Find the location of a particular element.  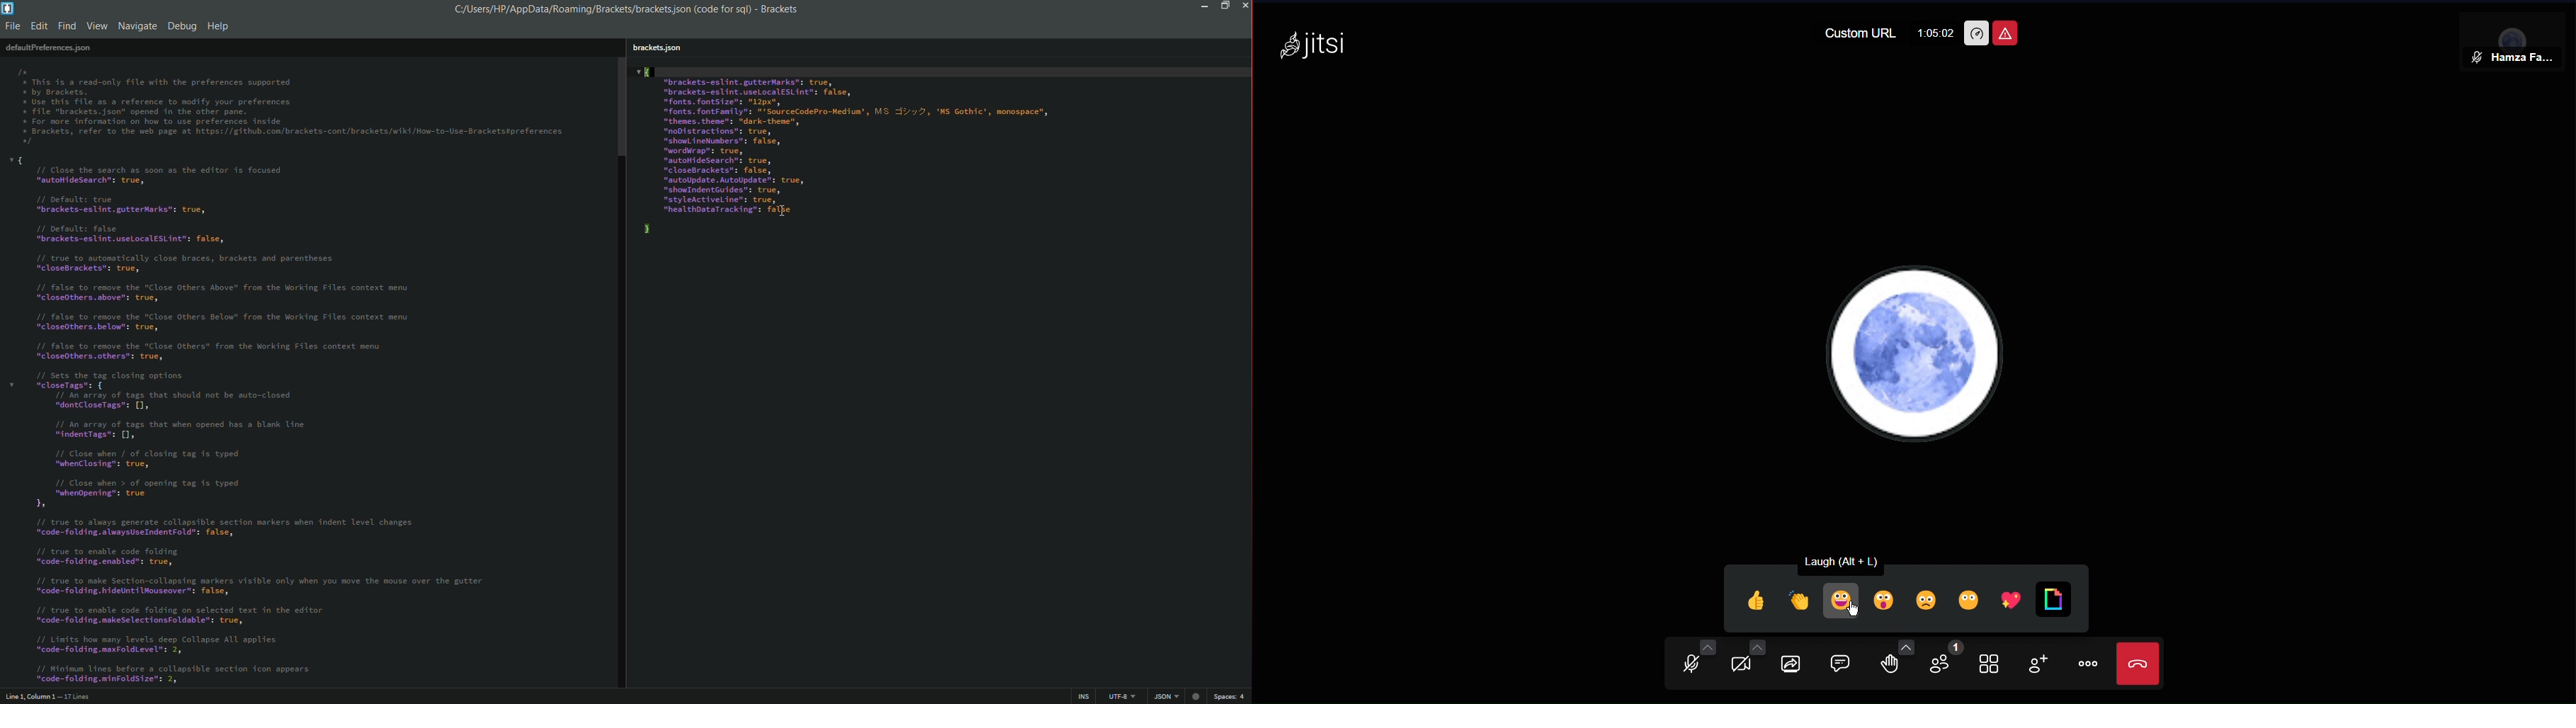

App icon is located at coordinates (9, 8).